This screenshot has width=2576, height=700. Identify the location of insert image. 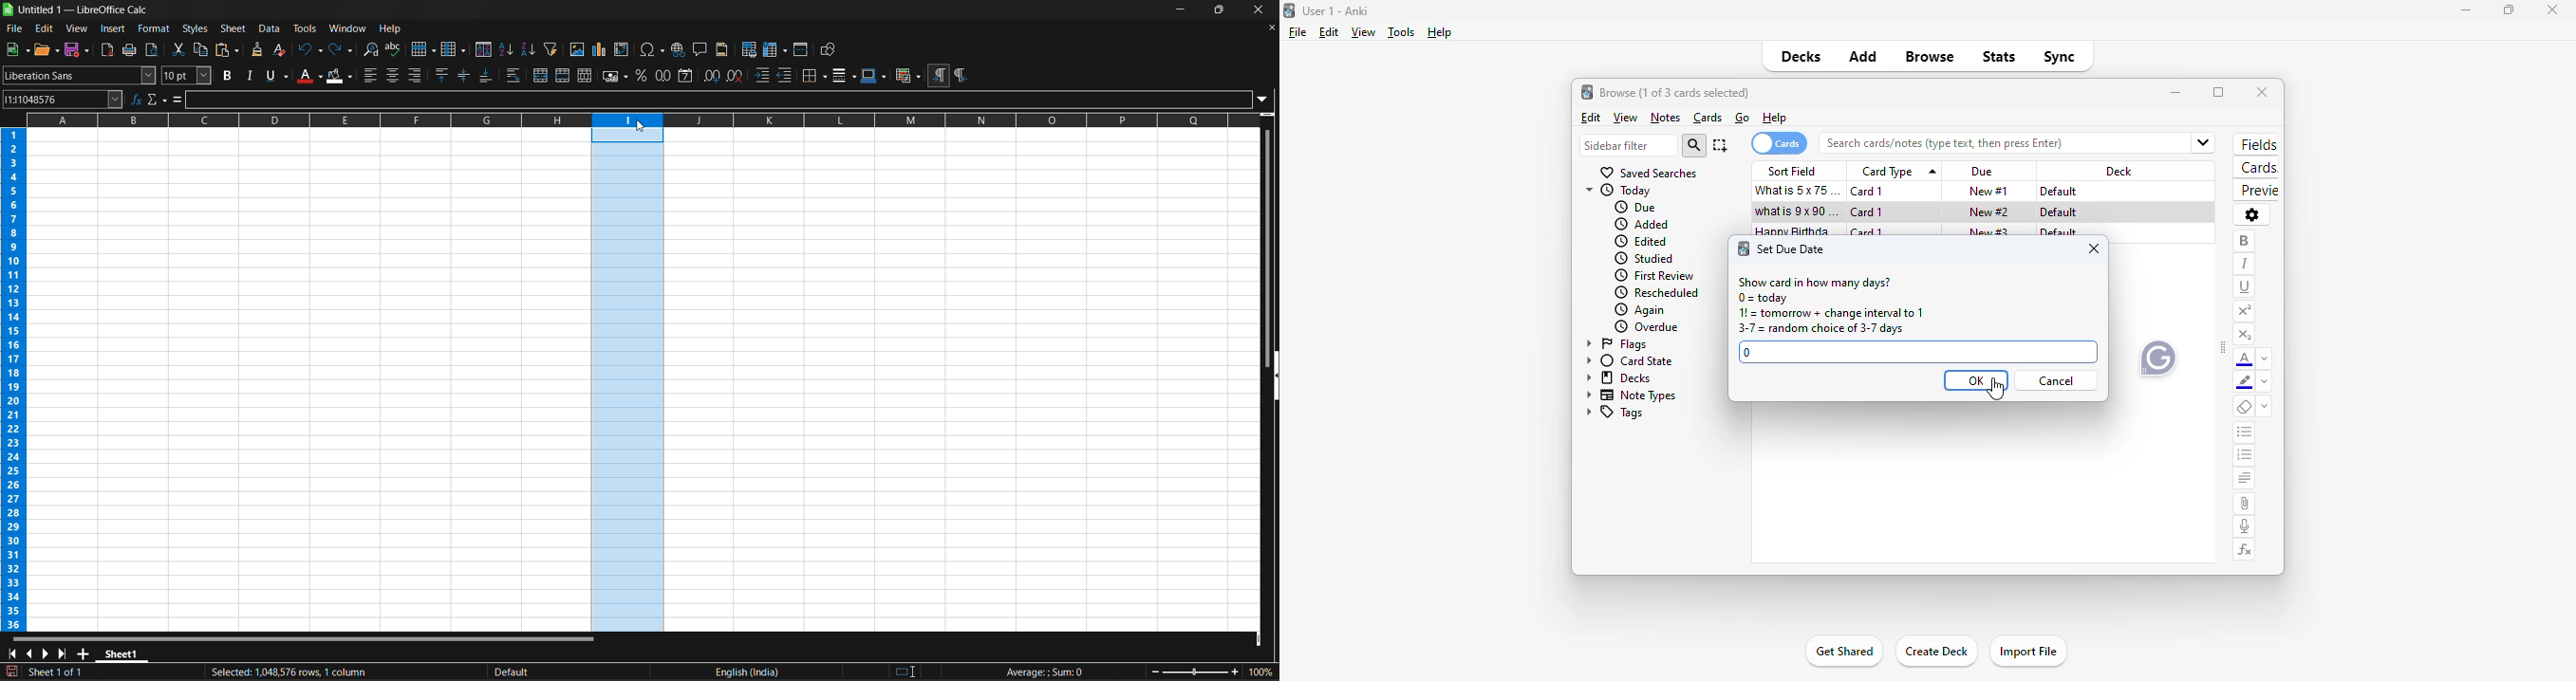
(578, 49).